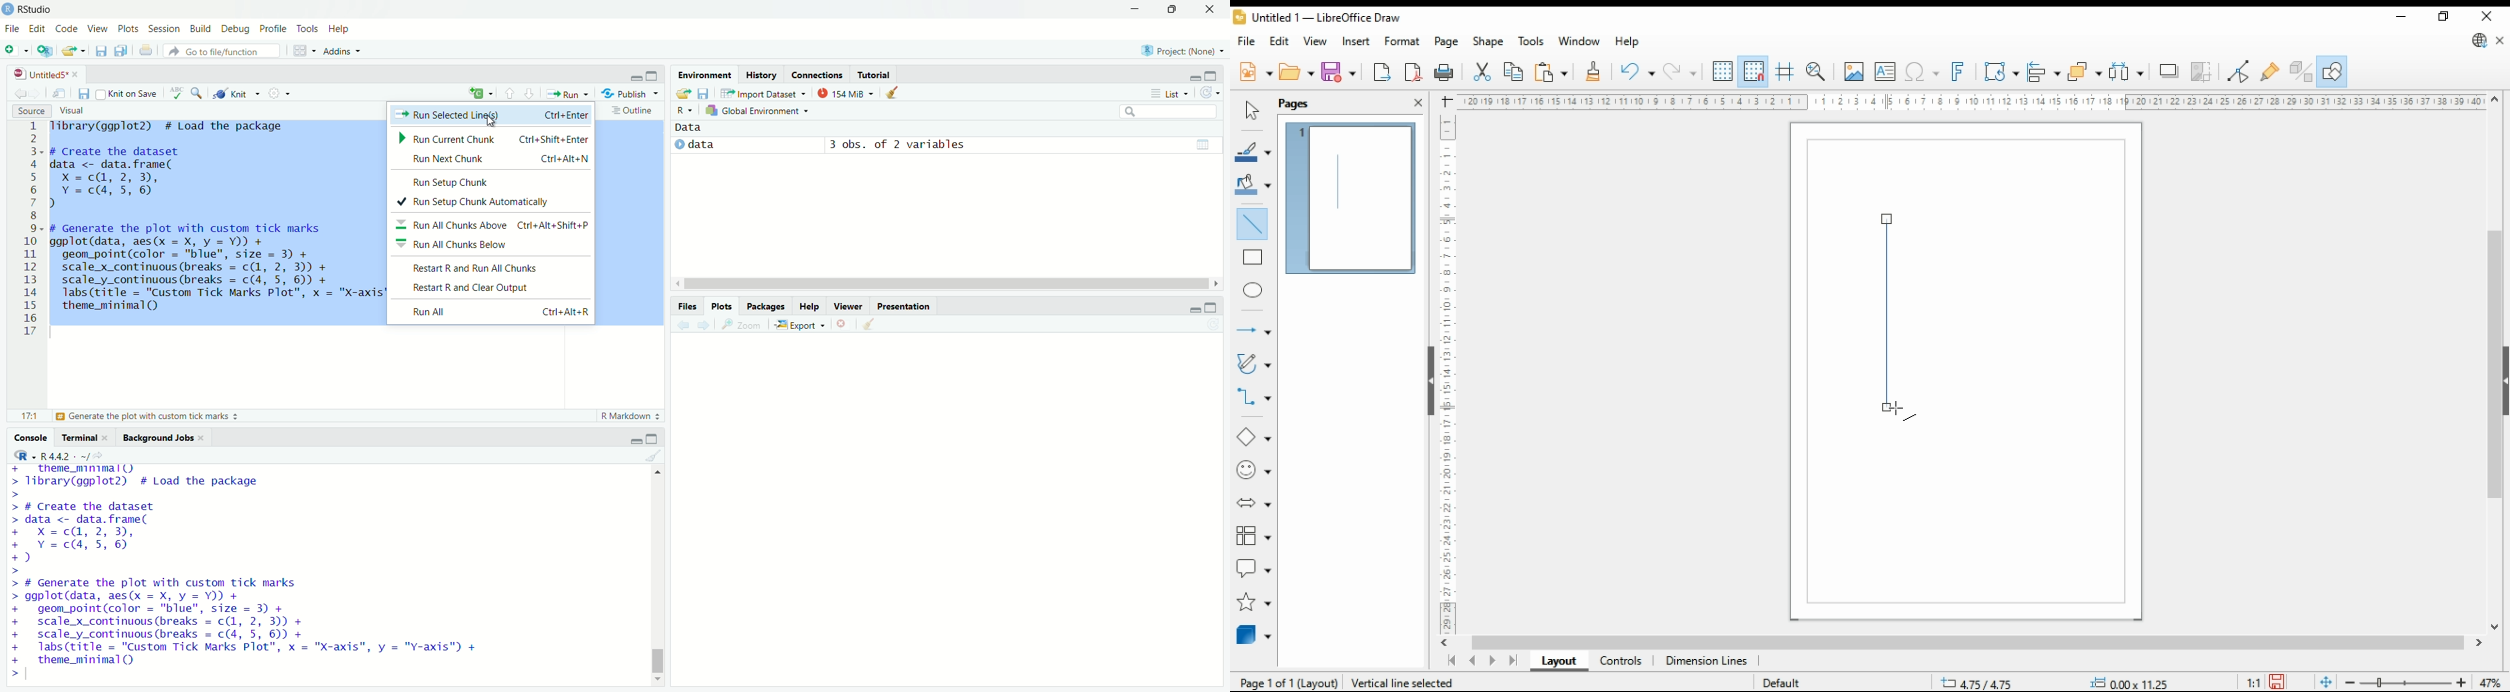 This screenshot has height=700, width=2520. What do you see at coordinates (698, 128) in the screenshot?
I see `data` at bounding box center [698, 128].